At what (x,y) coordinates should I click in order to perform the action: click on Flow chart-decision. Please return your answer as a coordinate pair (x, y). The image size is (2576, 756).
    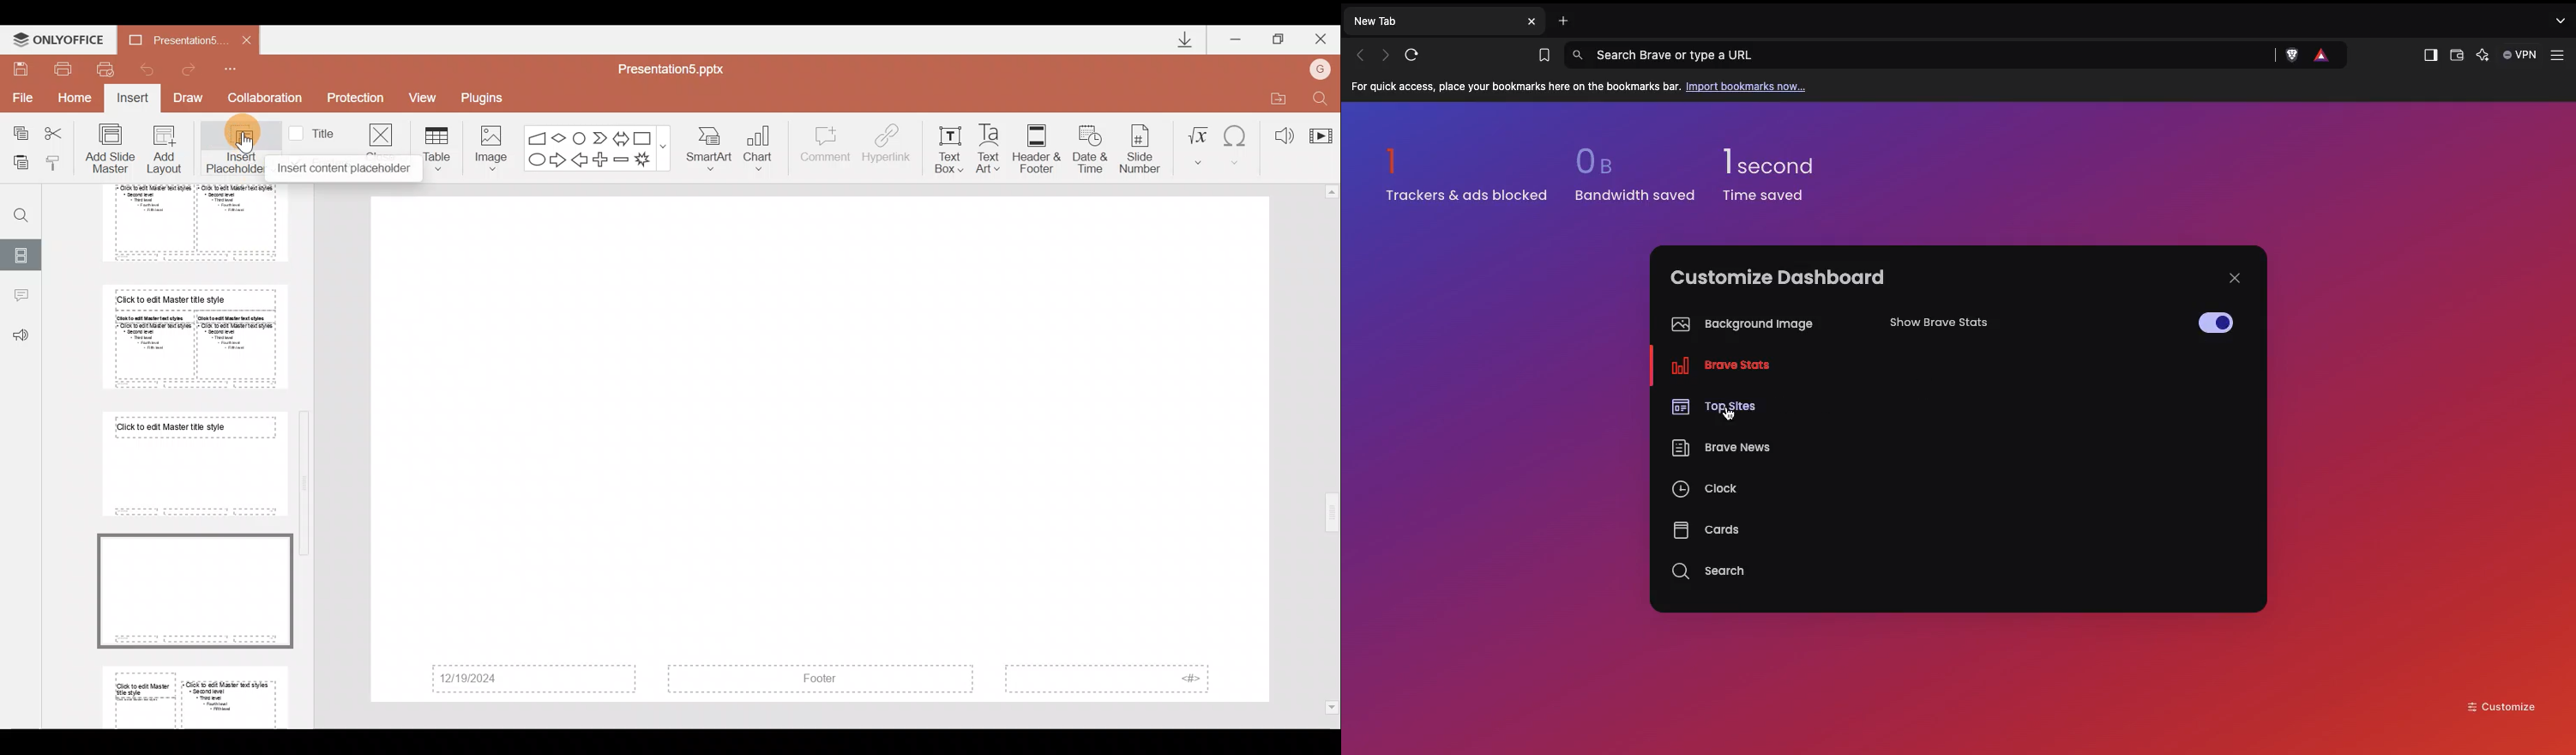
    Looking at the image, I should click on (561, 138).